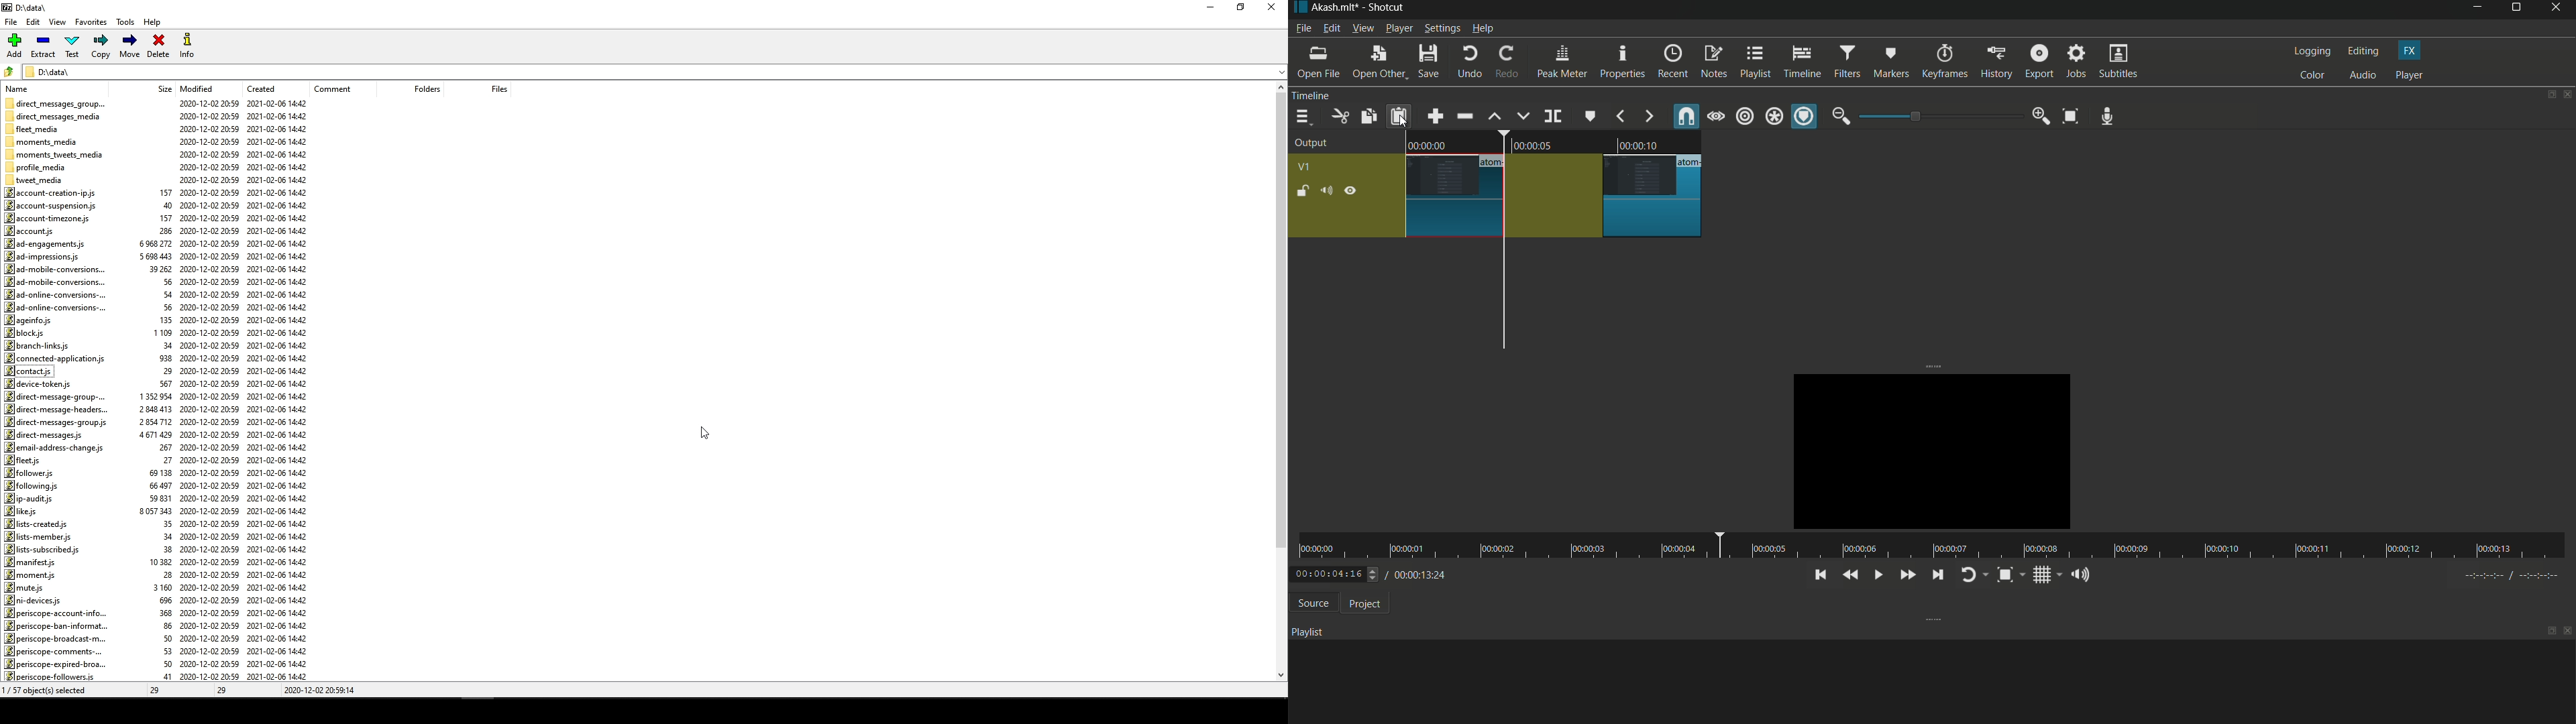 The image size is (2576, 728). Describe the element at coordinates (1924, 449) in the screenshot. I see `imported video` at that location.